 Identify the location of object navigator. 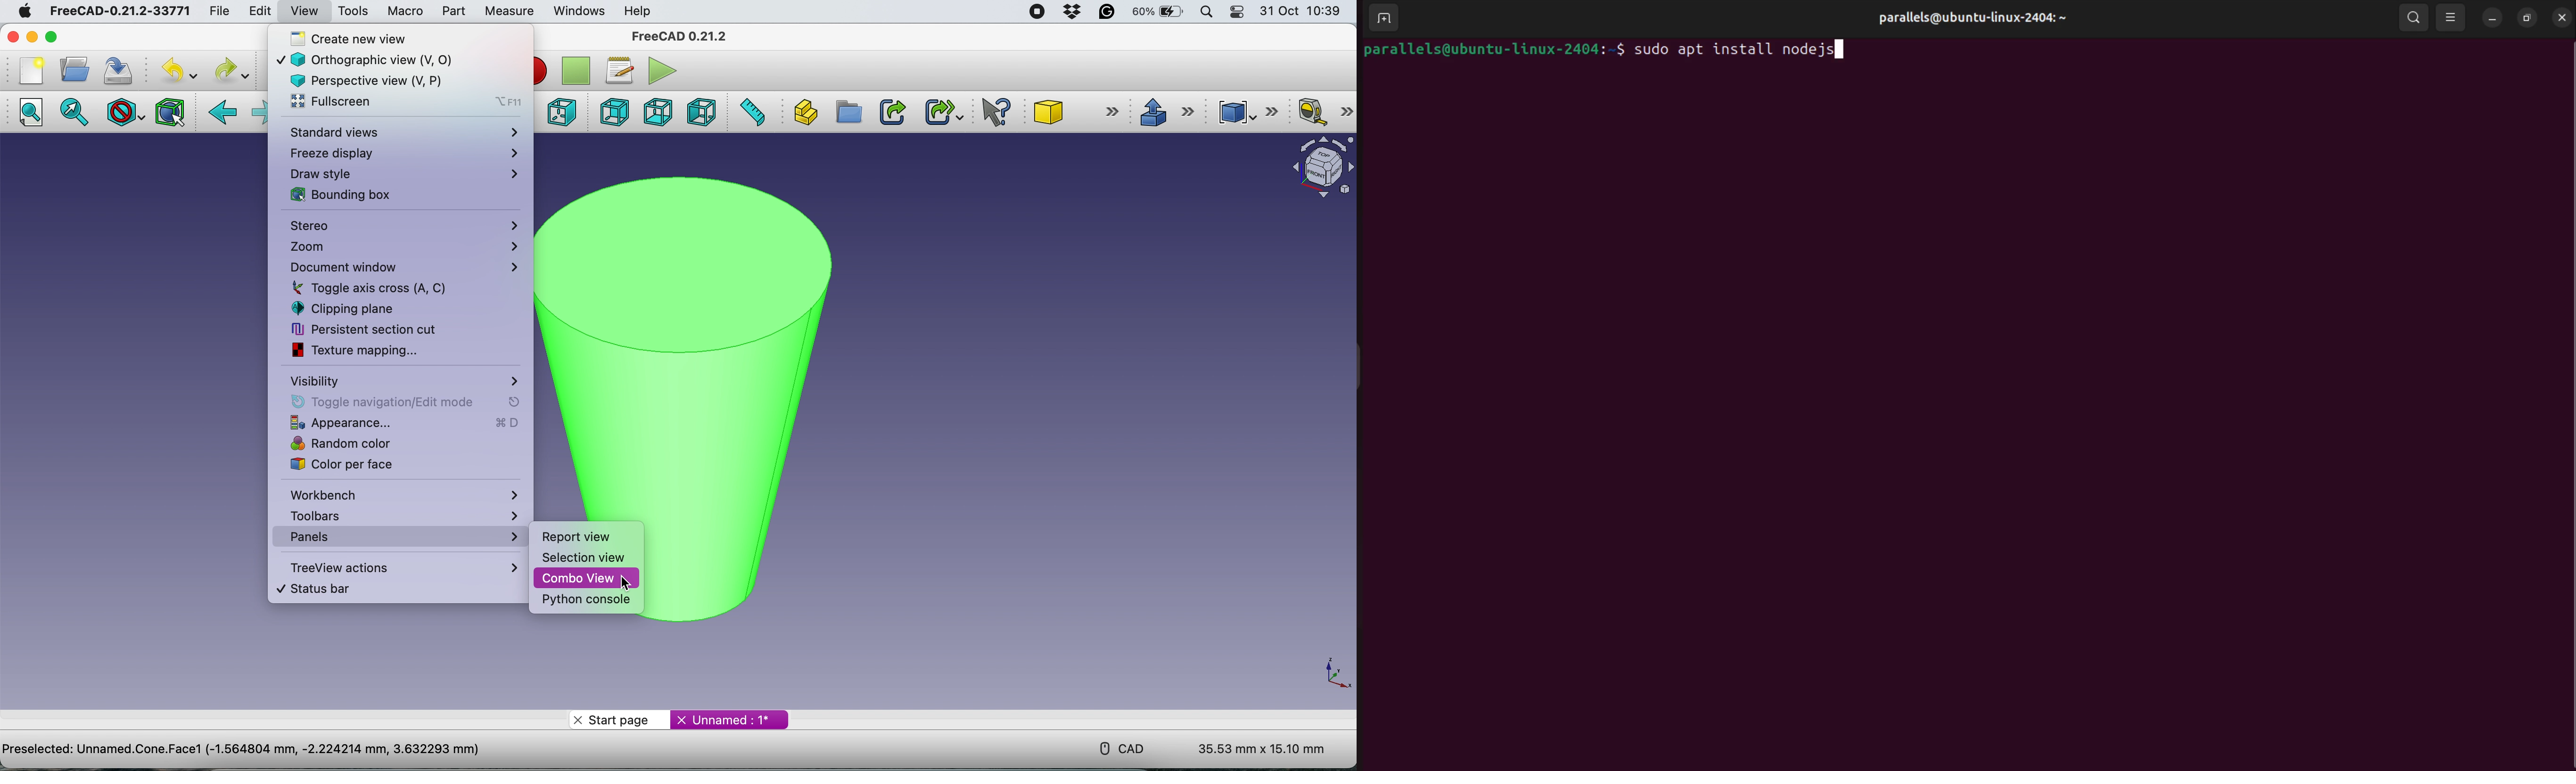
(1317, 167).